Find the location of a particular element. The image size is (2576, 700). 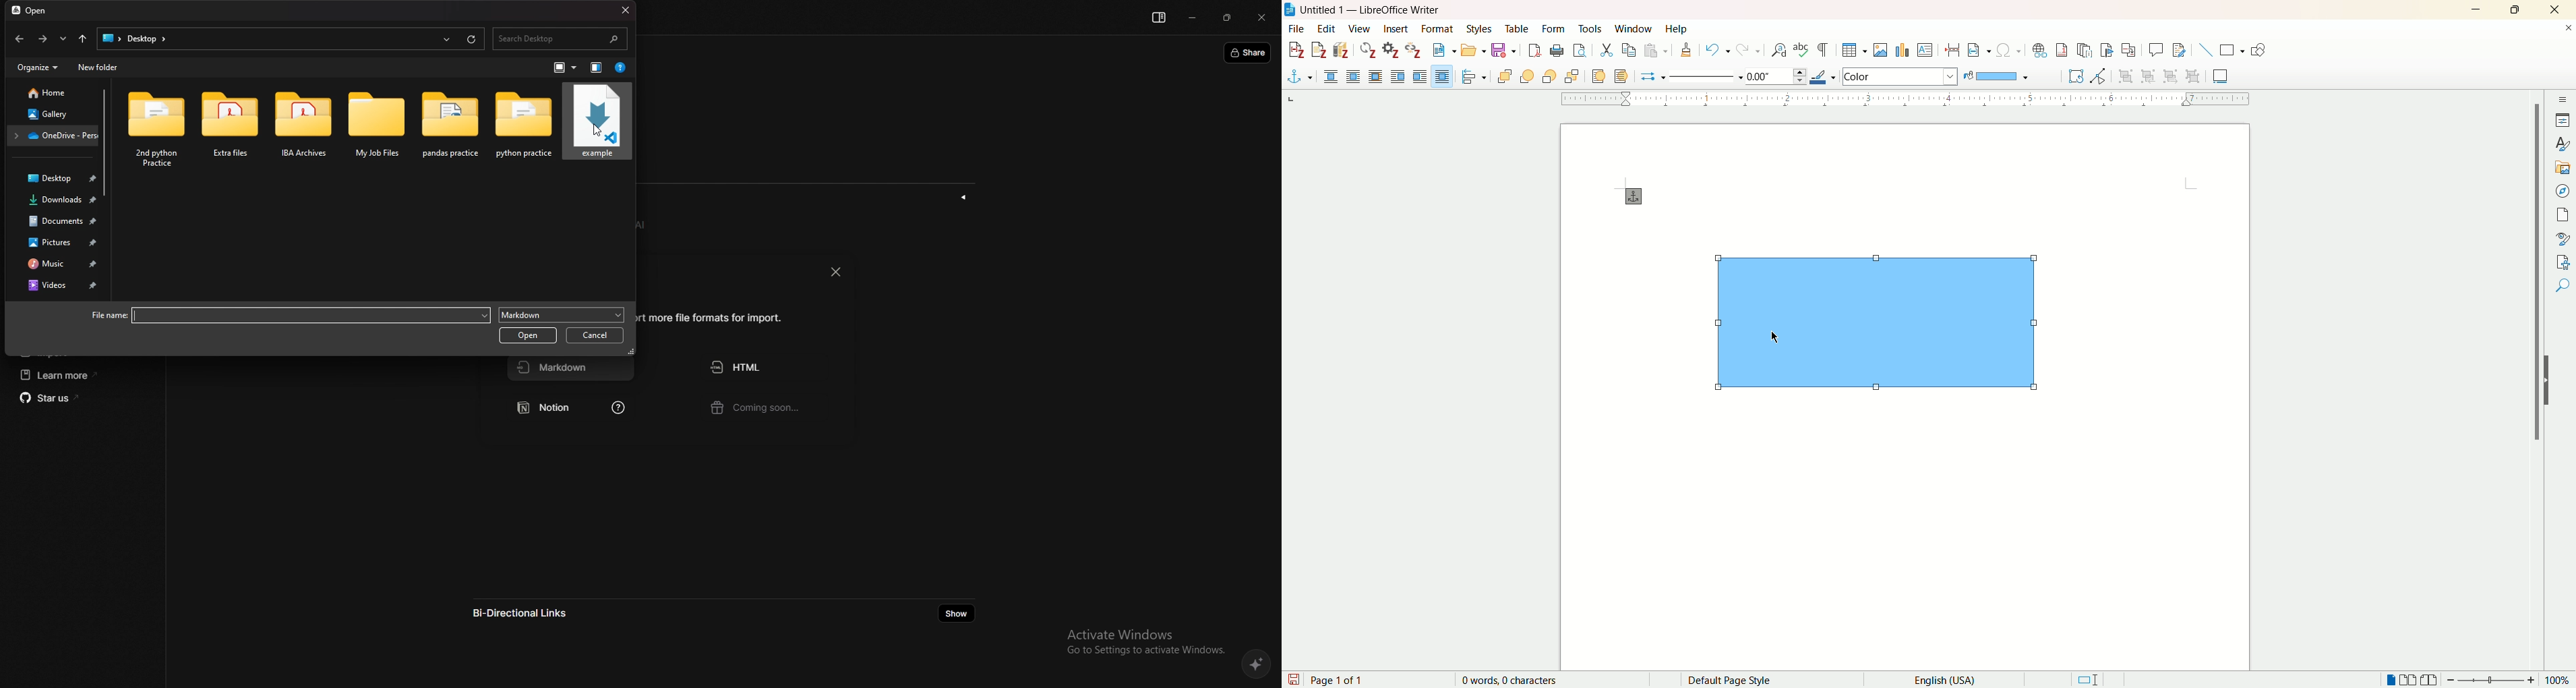

add bibliography is located at coordinates (1342, 51).